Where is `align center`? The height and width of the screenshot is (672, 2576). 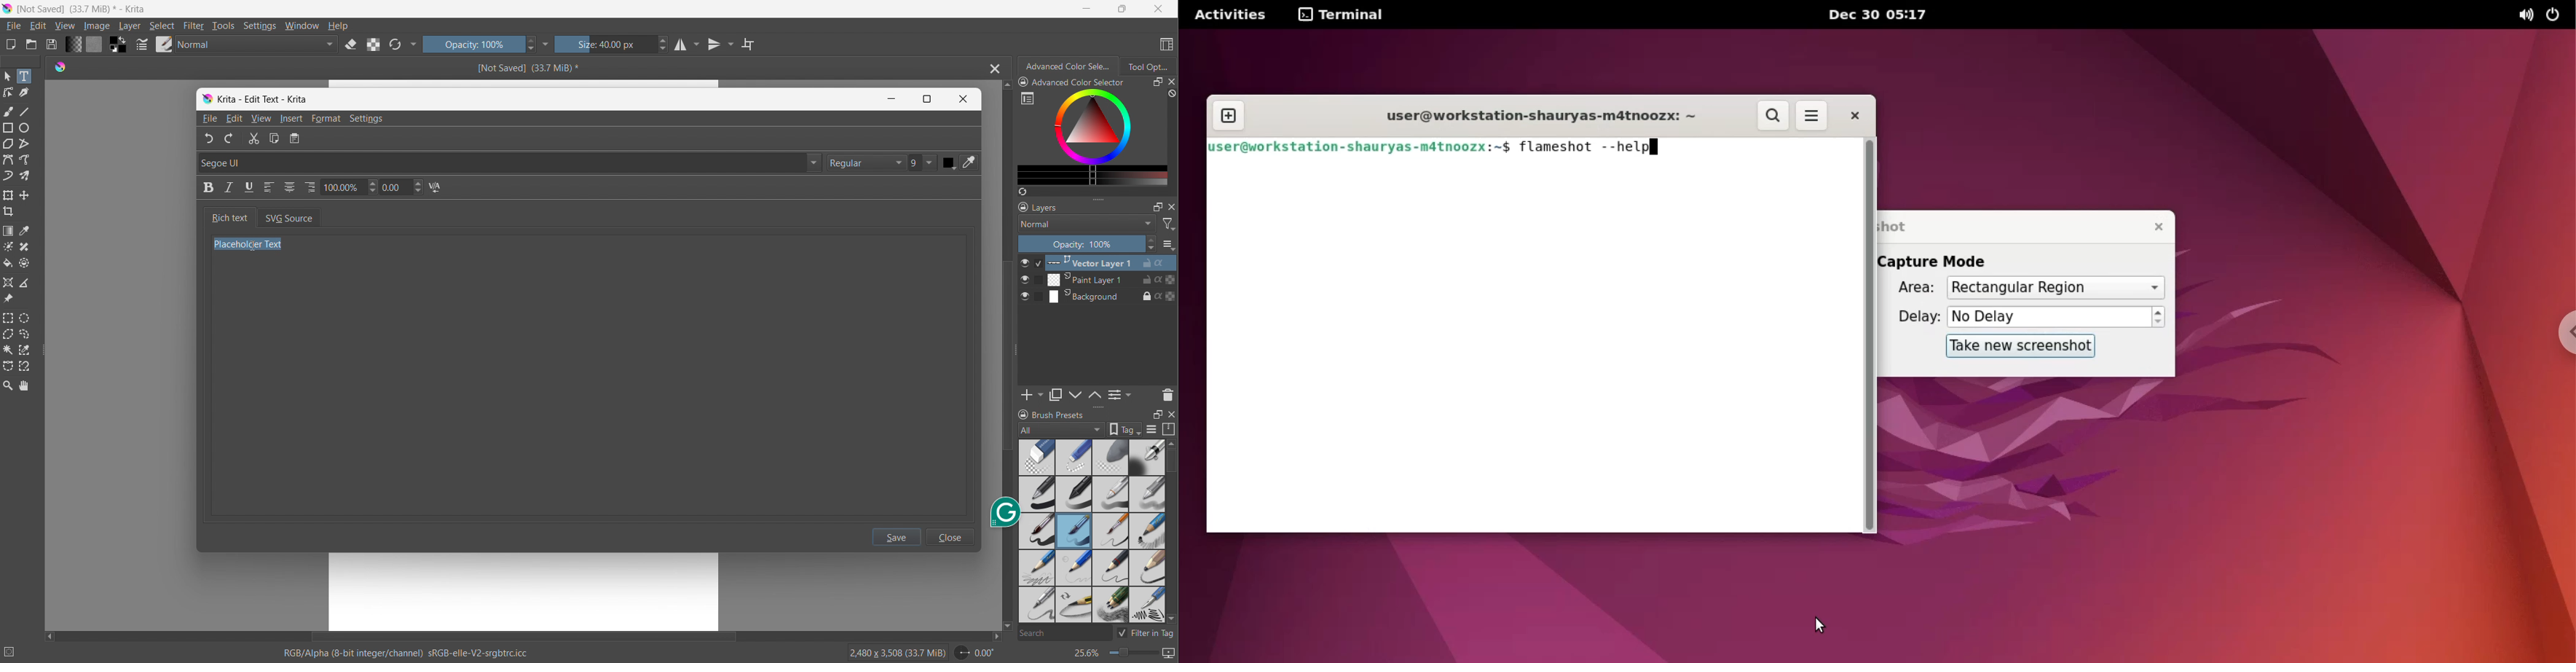
align center is located at coordinates (290, 187).